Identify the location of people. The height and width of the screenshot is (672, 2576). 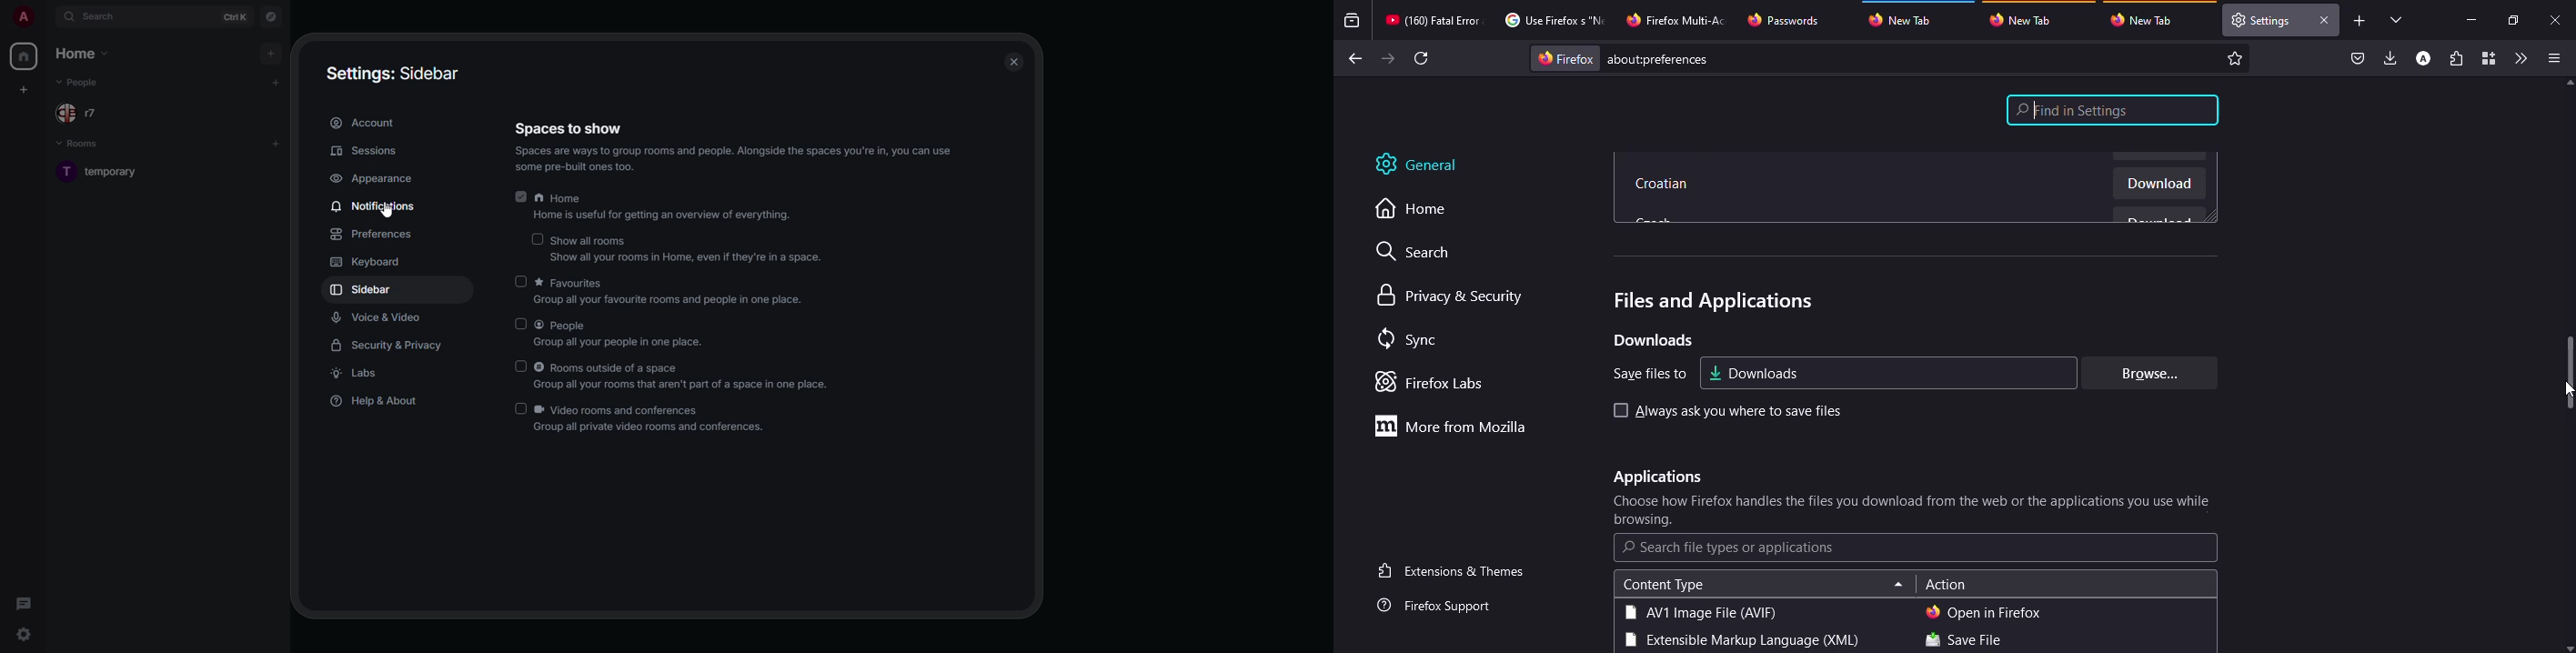
(620, 334).